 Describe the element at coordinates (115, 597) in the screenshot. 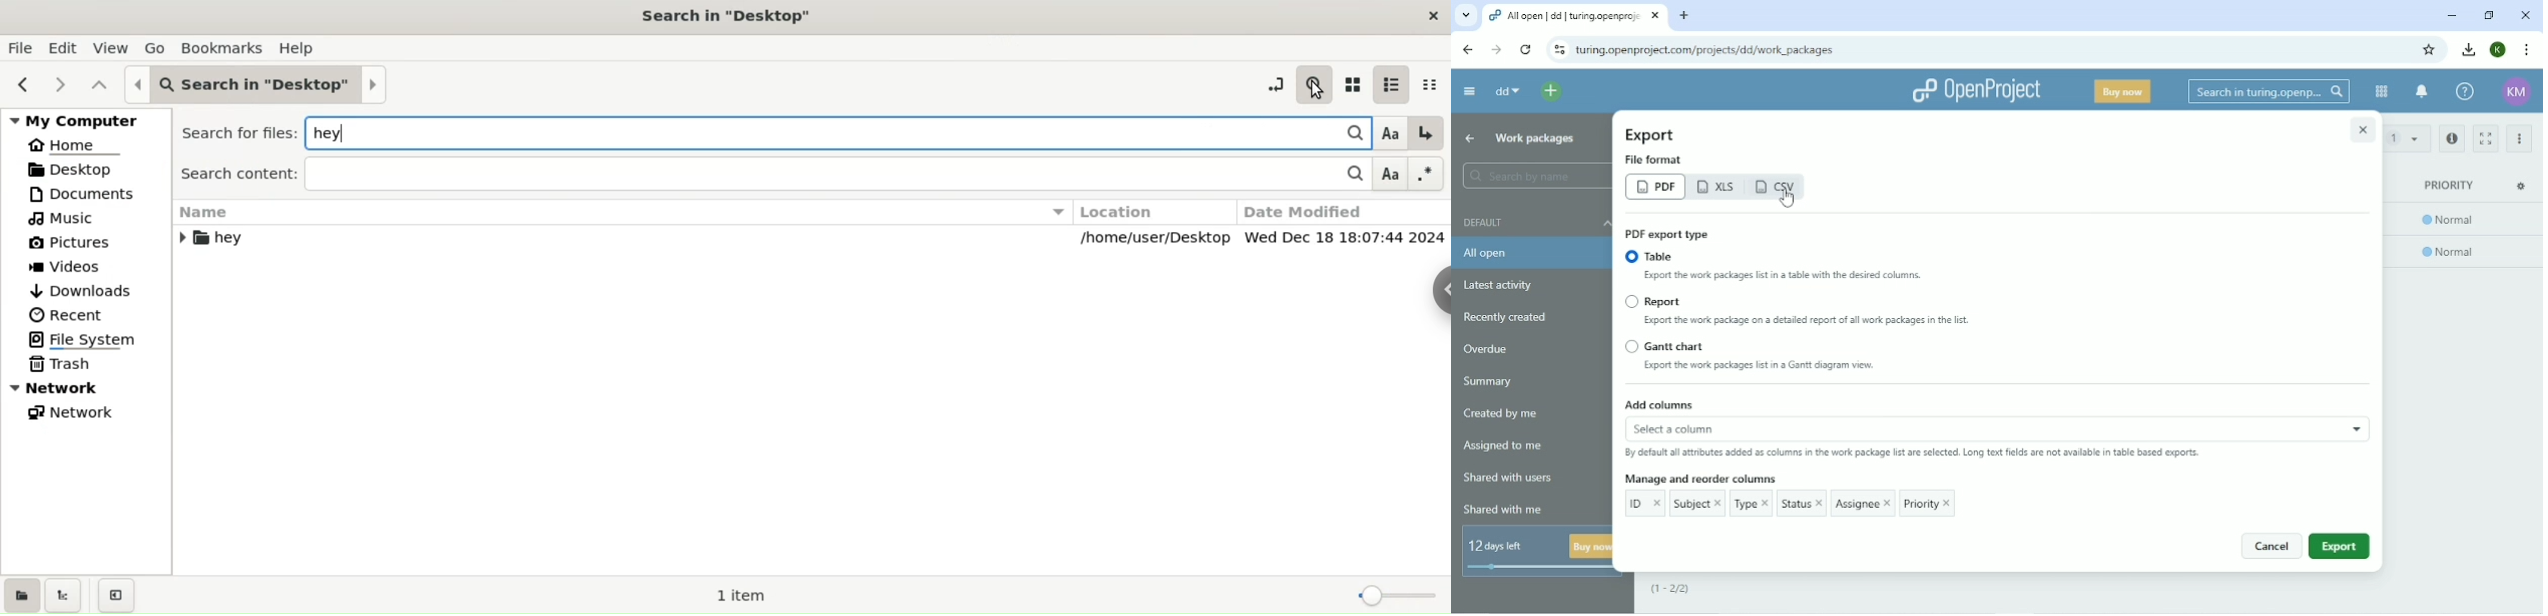

I see `close sidebar` at that location.